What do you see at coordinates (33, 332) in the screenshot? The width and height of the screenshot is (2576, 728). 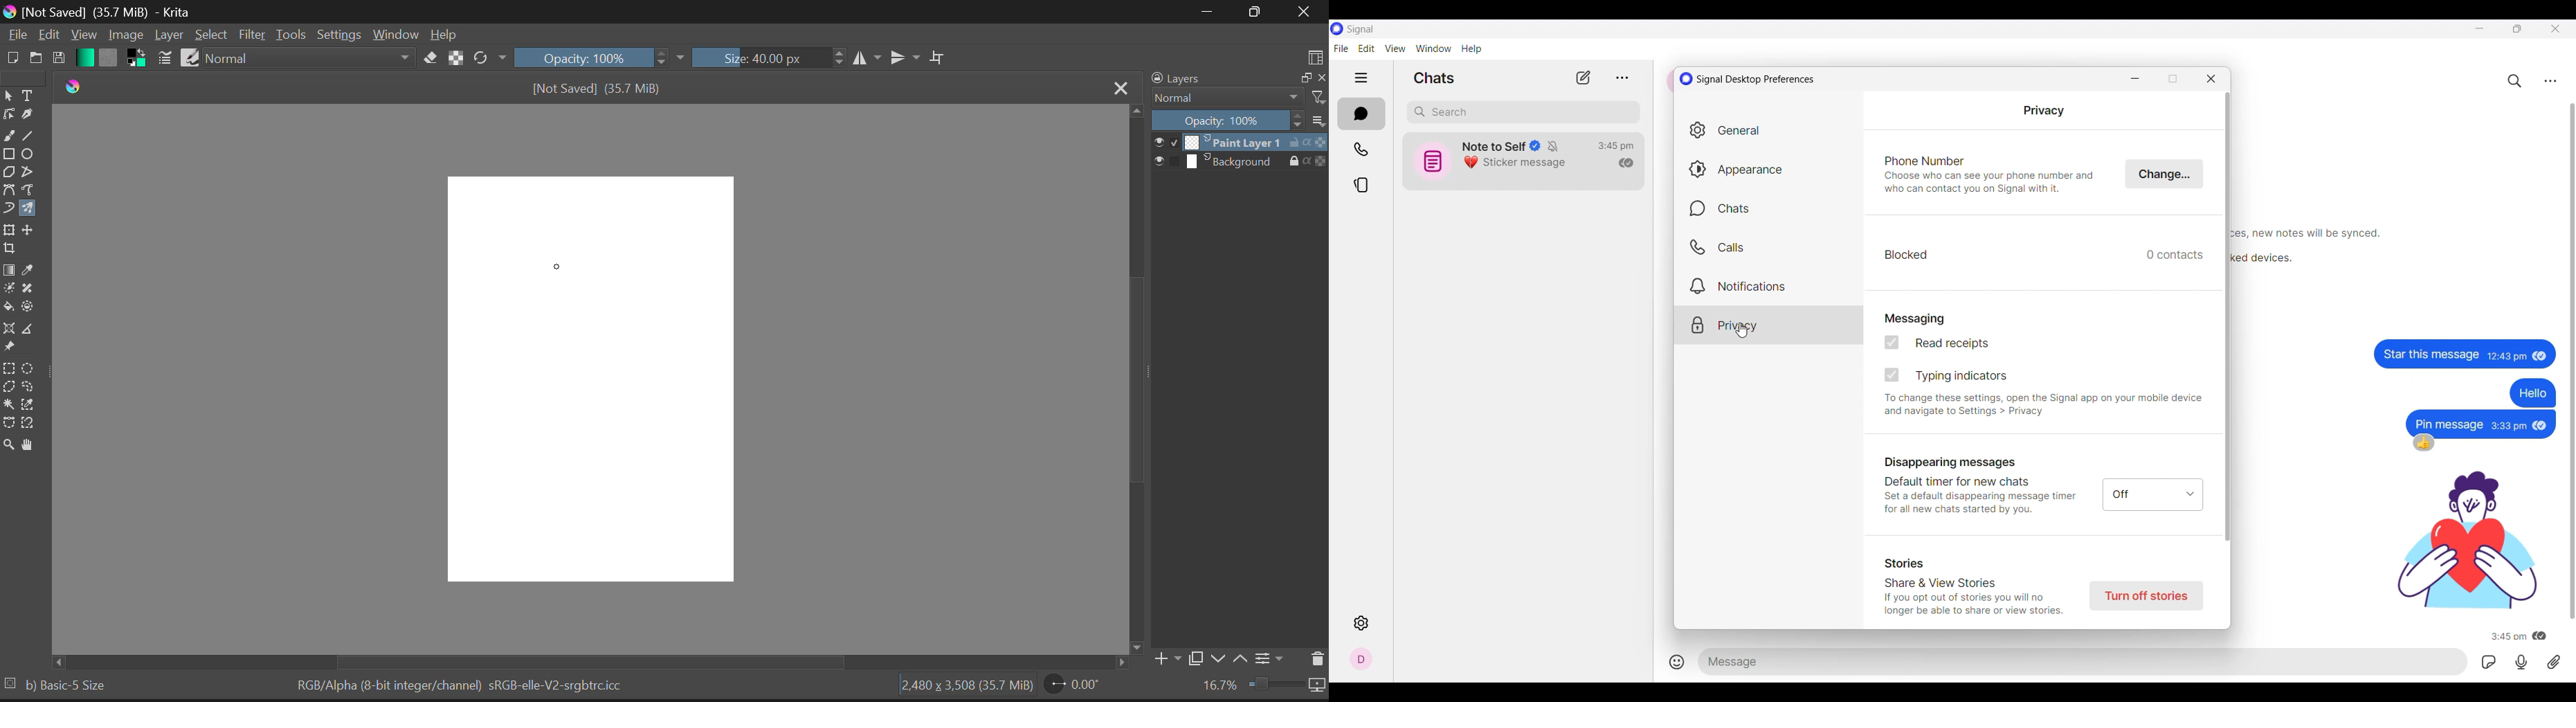 I see `Measurements` at bounding box center [33, 332].